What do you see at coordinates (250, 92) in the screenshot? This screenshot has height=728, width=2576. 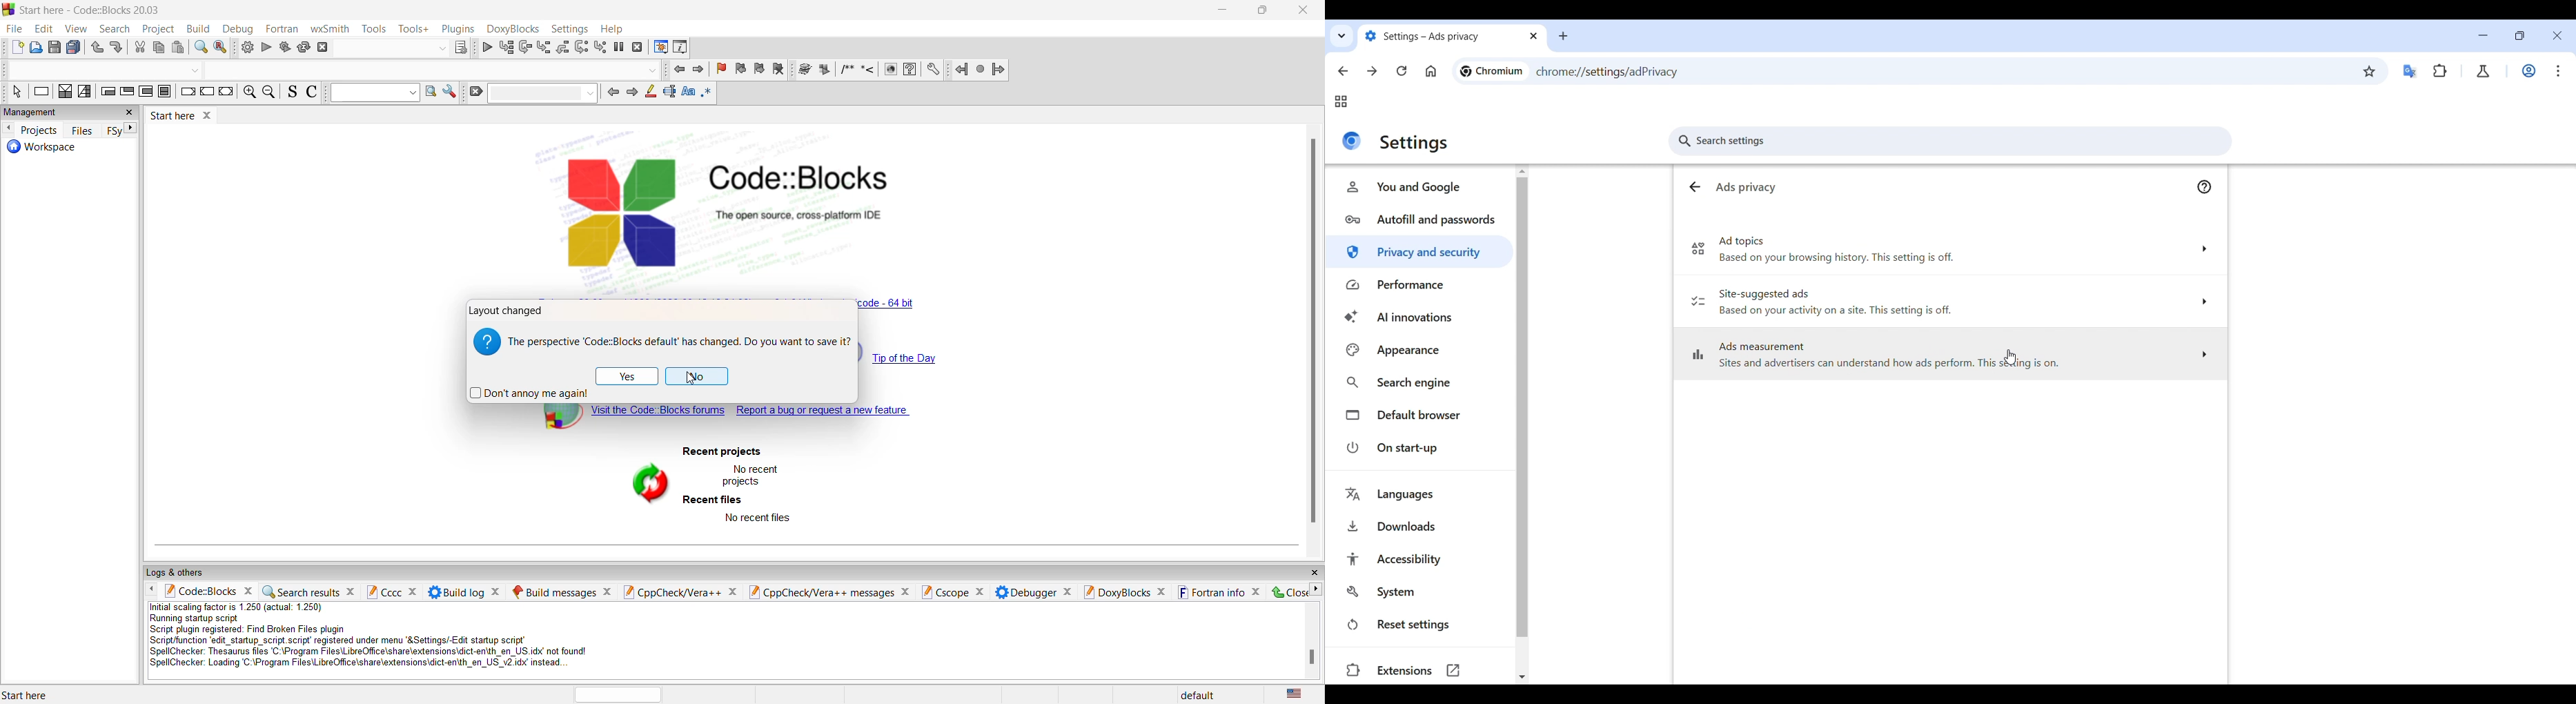 I see `zoom in` at bounding box center [250, 92].